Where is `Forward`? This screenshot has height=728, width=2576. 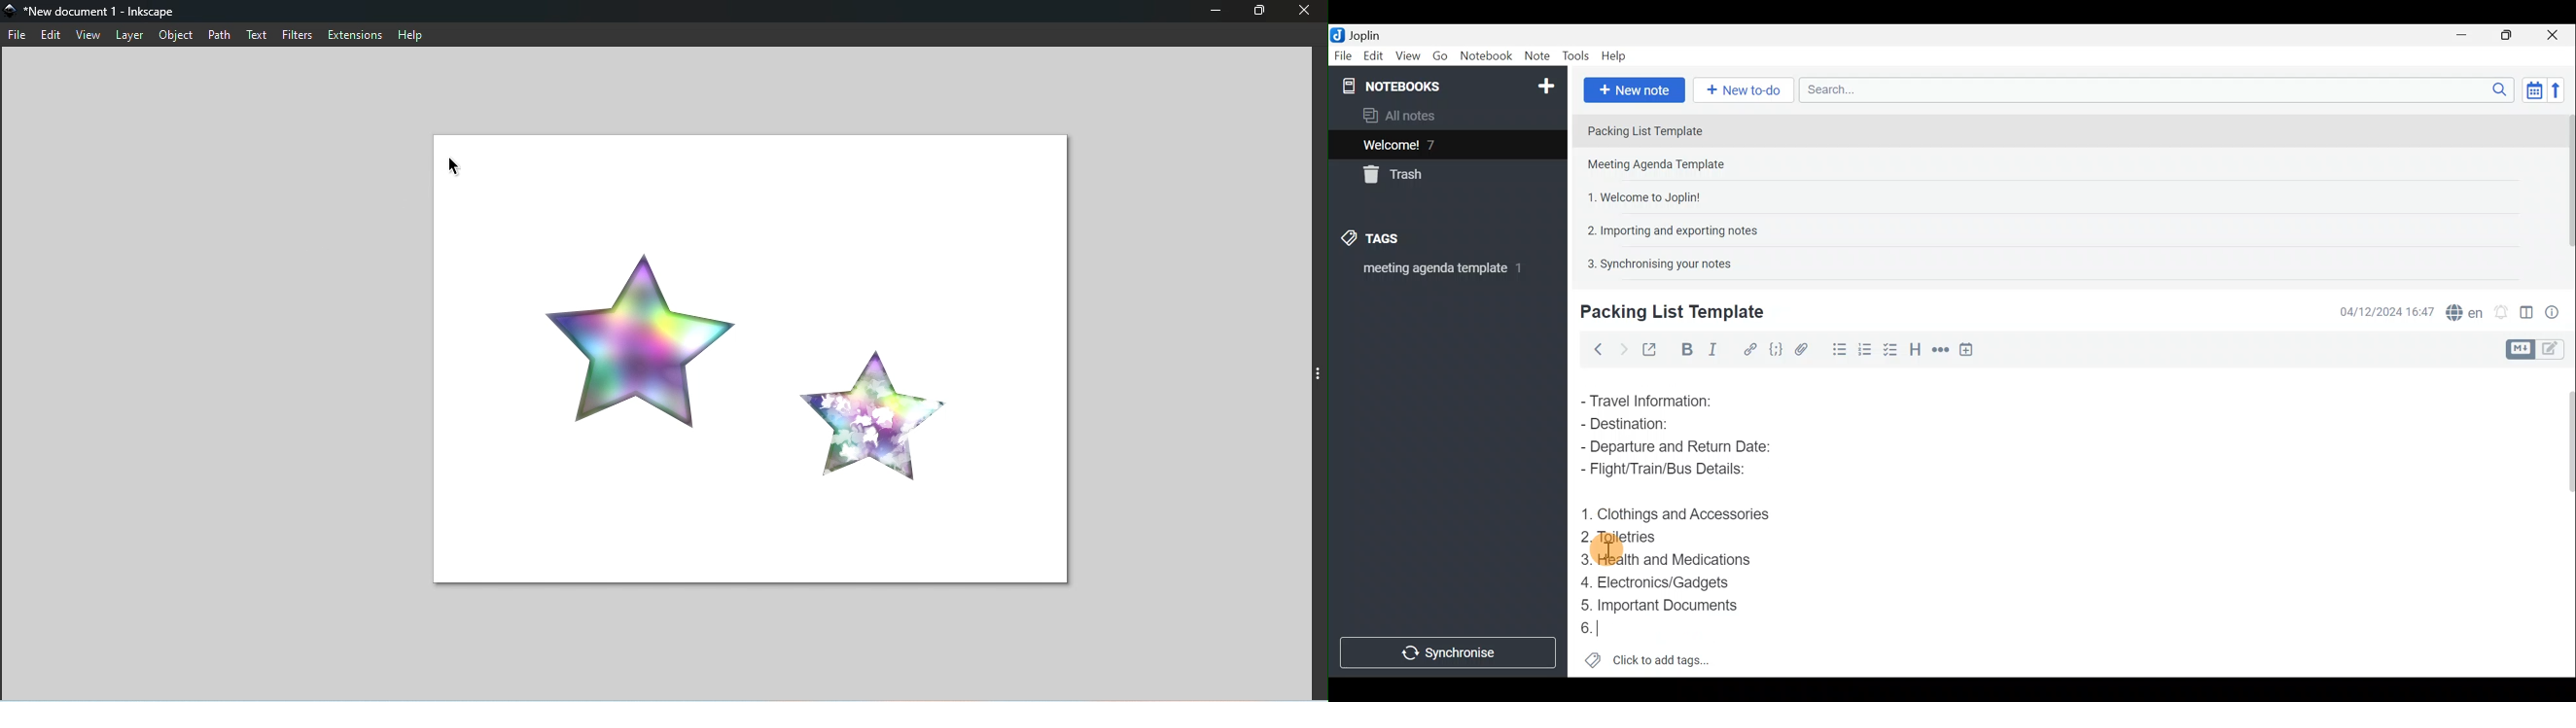
Forward is located at coordinates (1621, 348).